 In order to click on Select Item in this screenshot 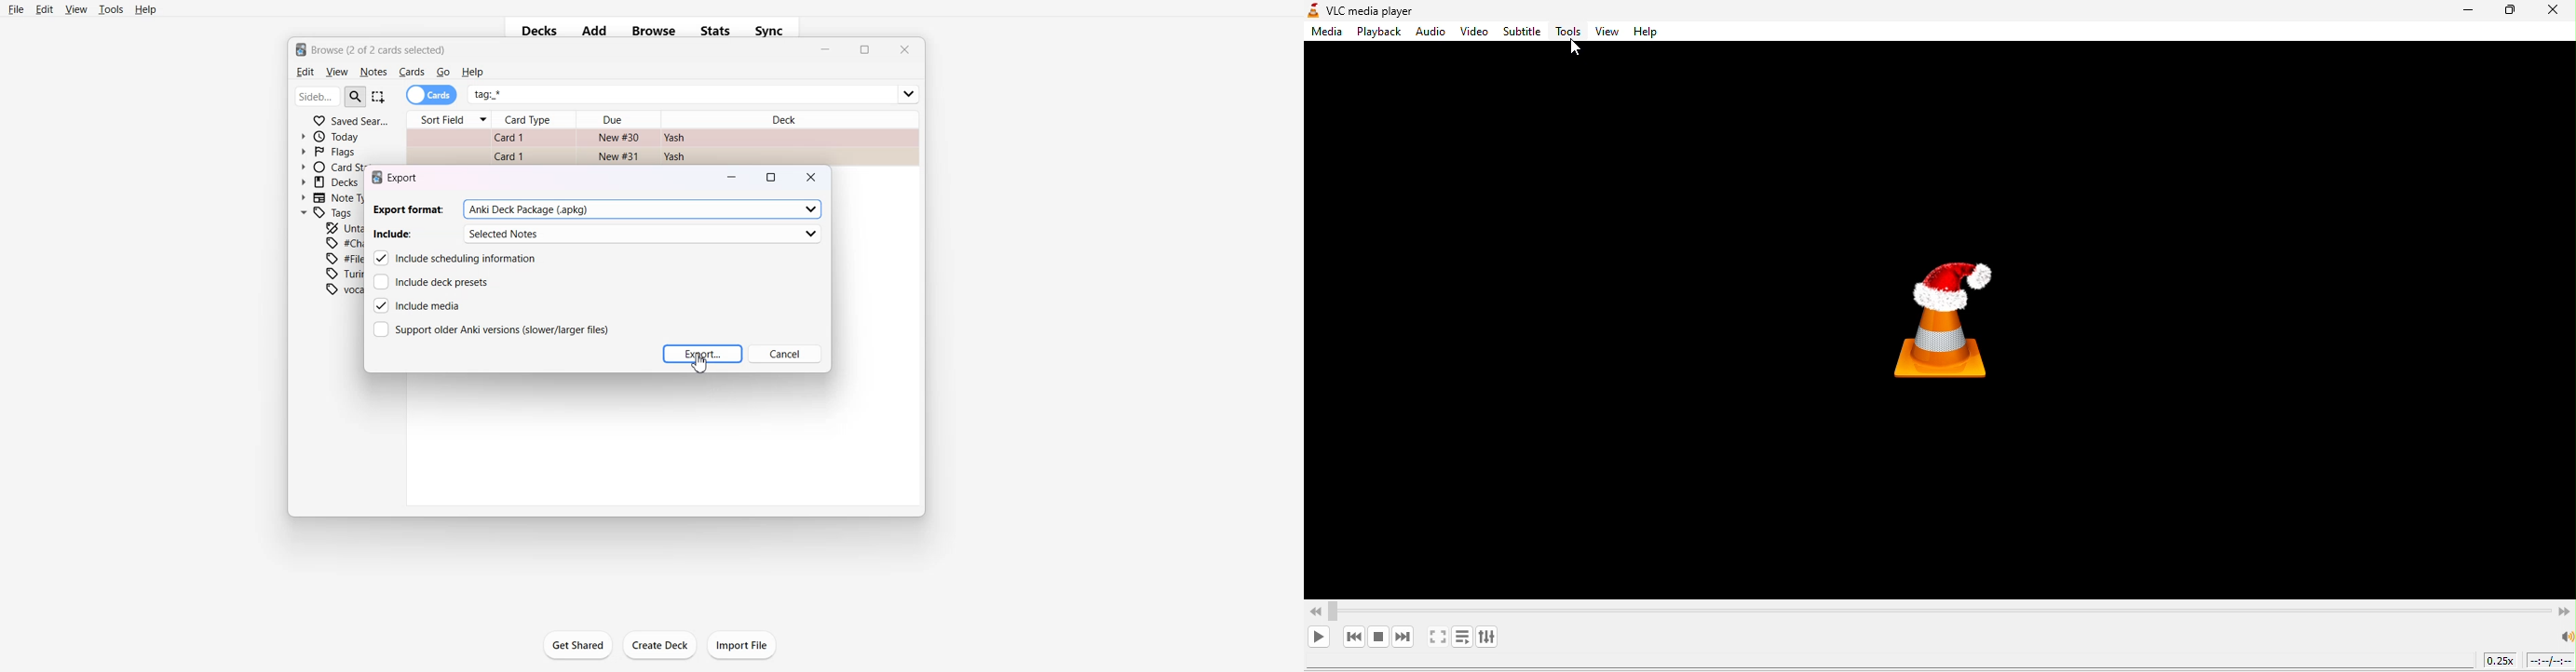, I will do `click(380, 96)`.